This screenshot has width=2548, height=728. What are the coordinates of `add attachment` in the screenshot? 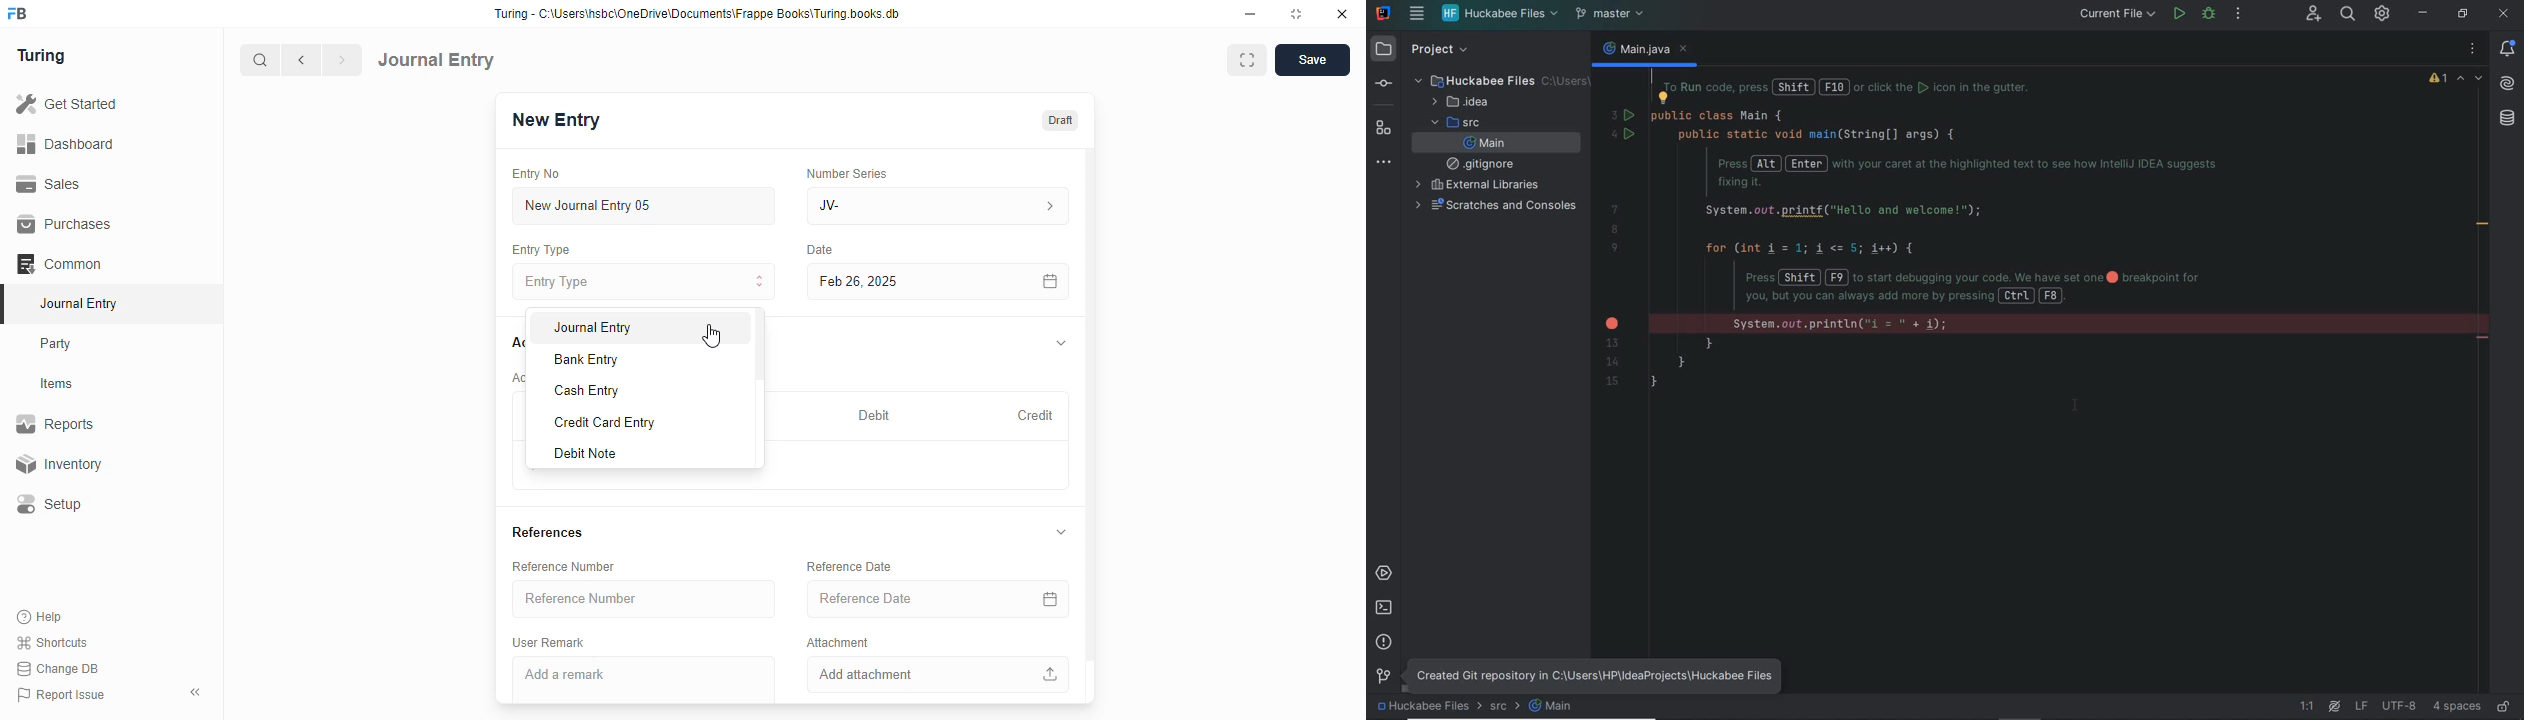 It's located at (939, 674).